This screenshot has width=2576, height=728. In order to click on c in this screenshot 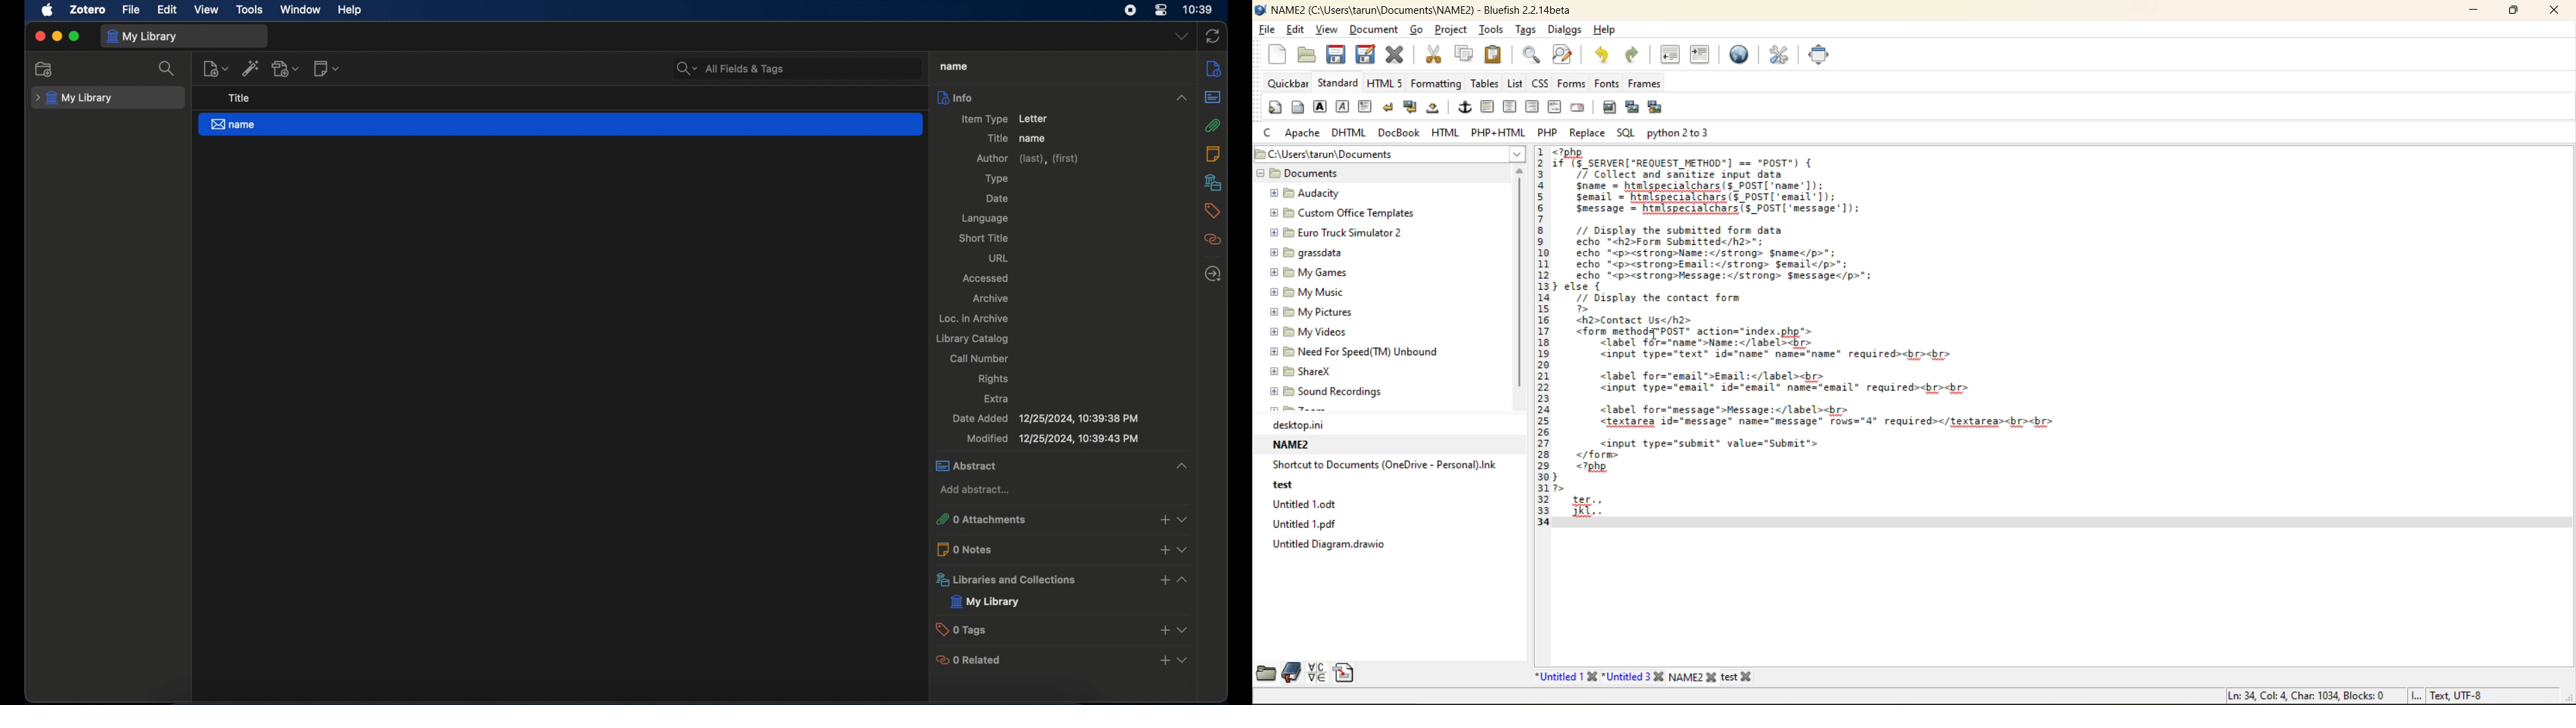, I will do `click(1269, 132)`.